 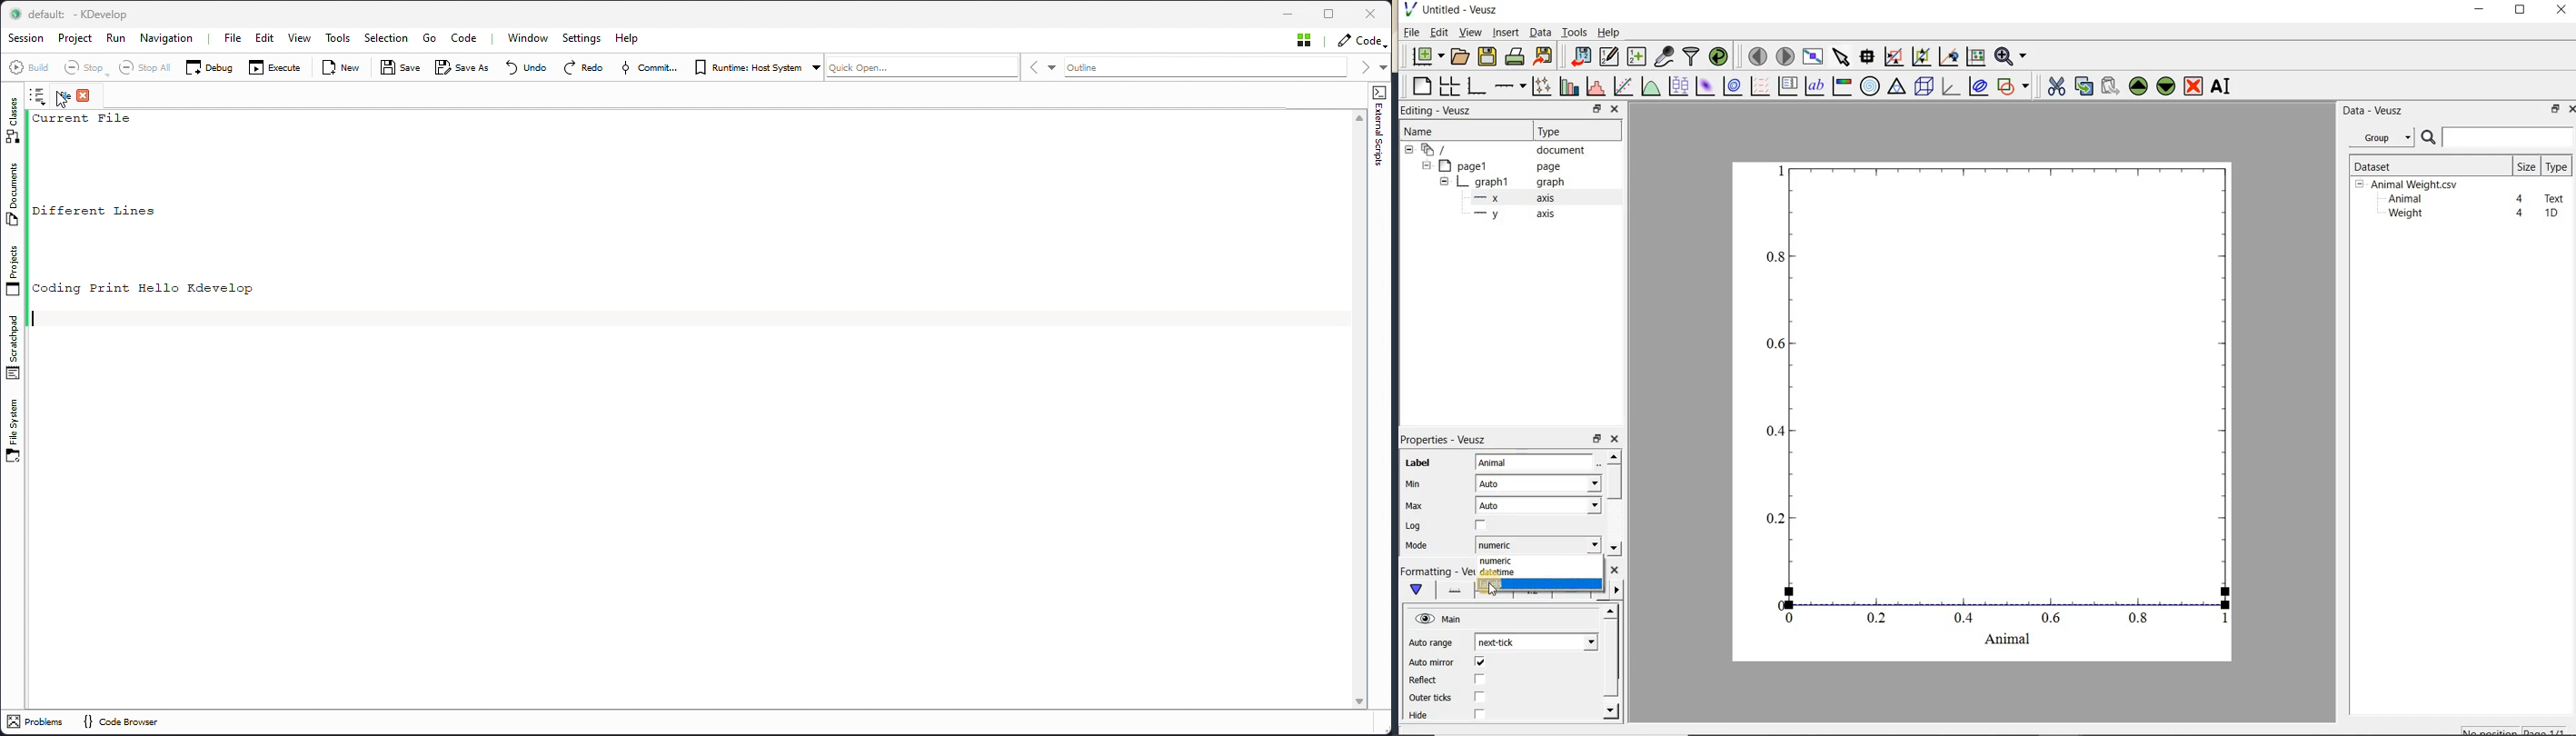 I want to click on Main, so click(x=1440, y=620).